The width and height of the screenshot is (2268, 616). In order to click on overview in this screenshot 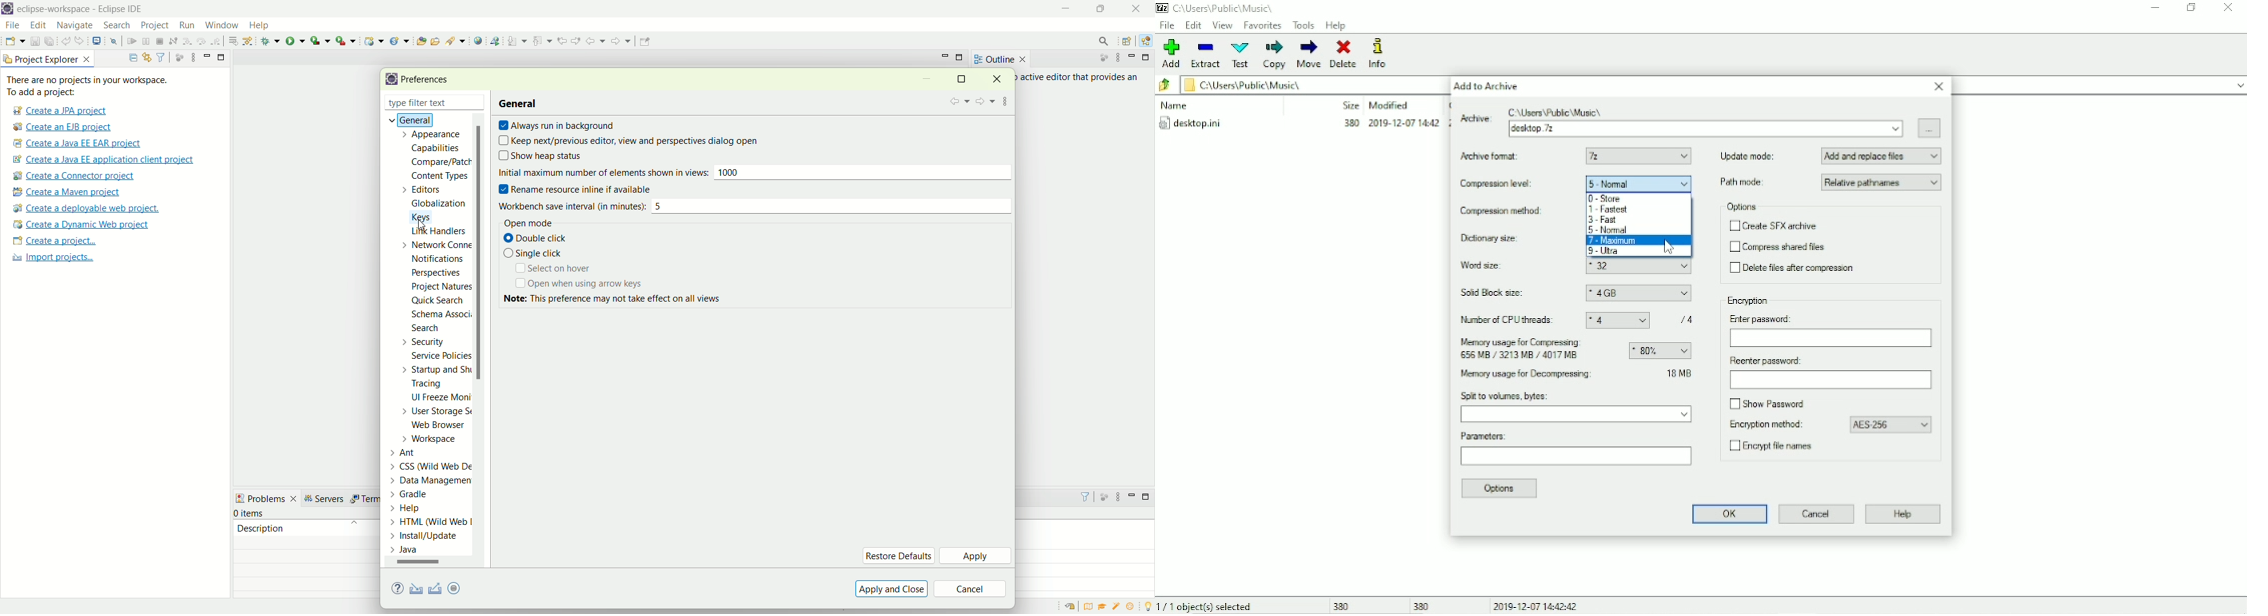, I will do `click(1091, 606)`.